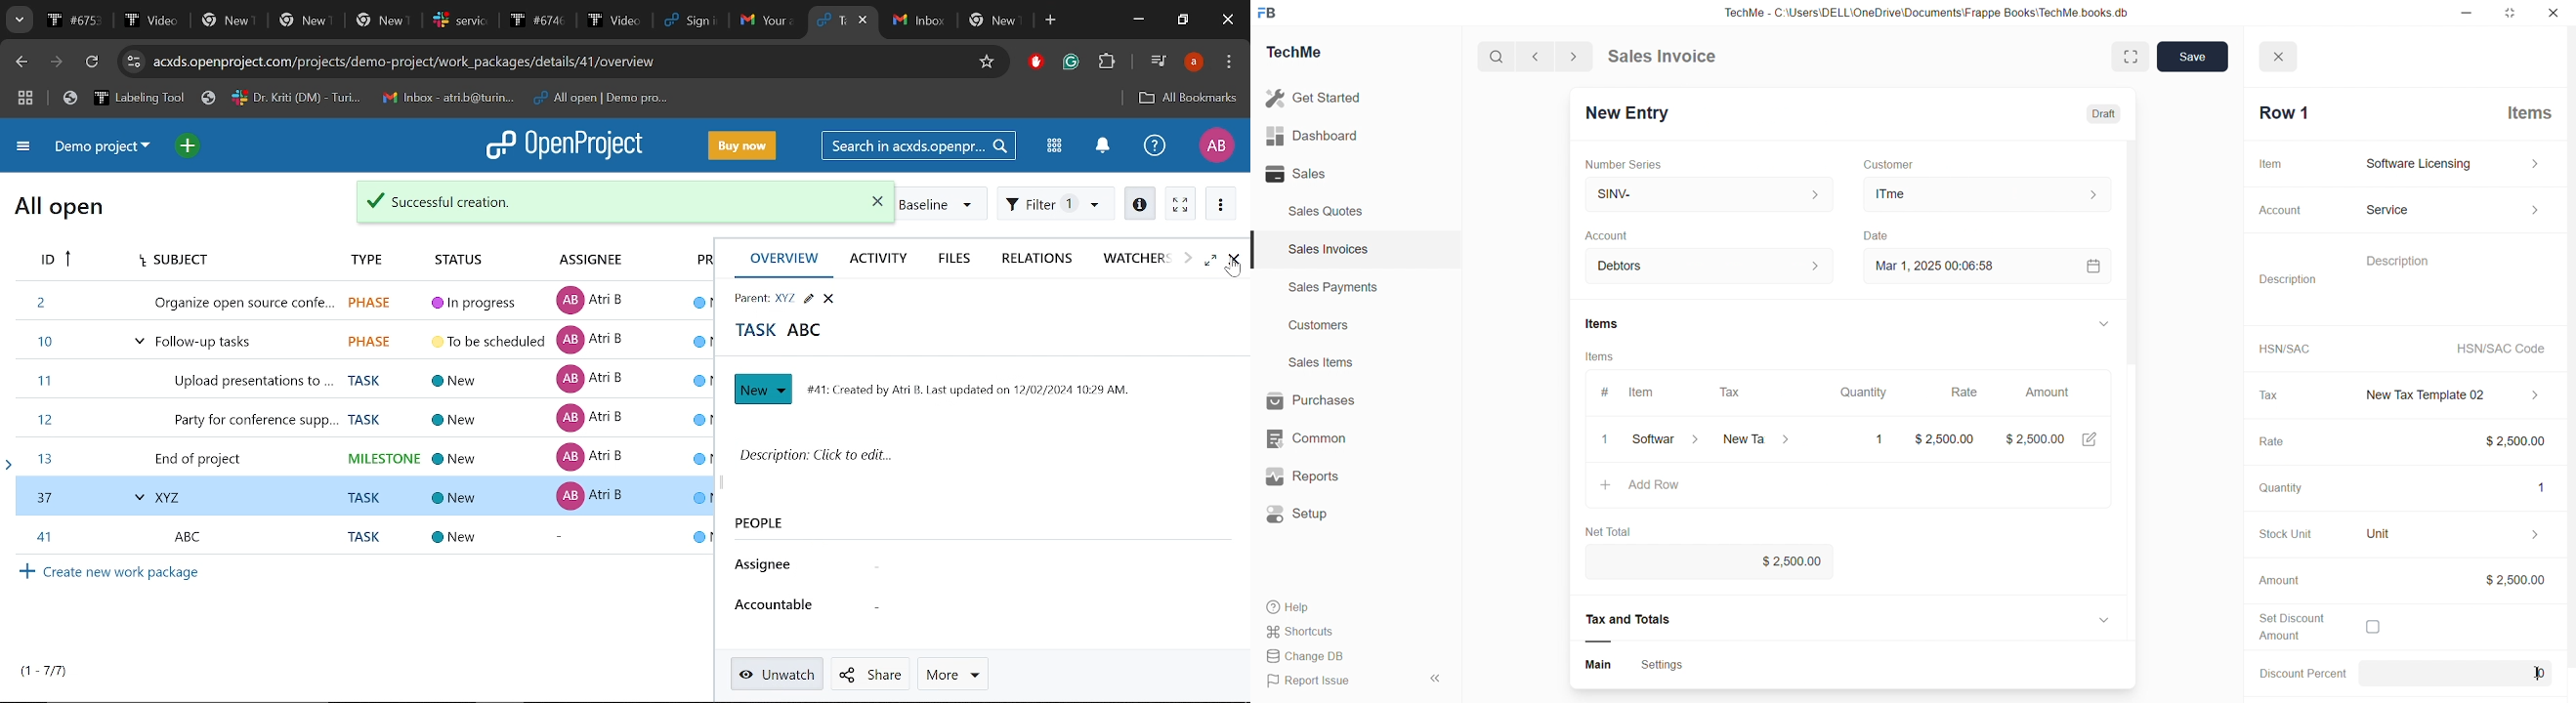  What do you see at coordinates (2450, 164) in the screenshot?
I see `Software Licensing >` at bounding box center [2450, 164].